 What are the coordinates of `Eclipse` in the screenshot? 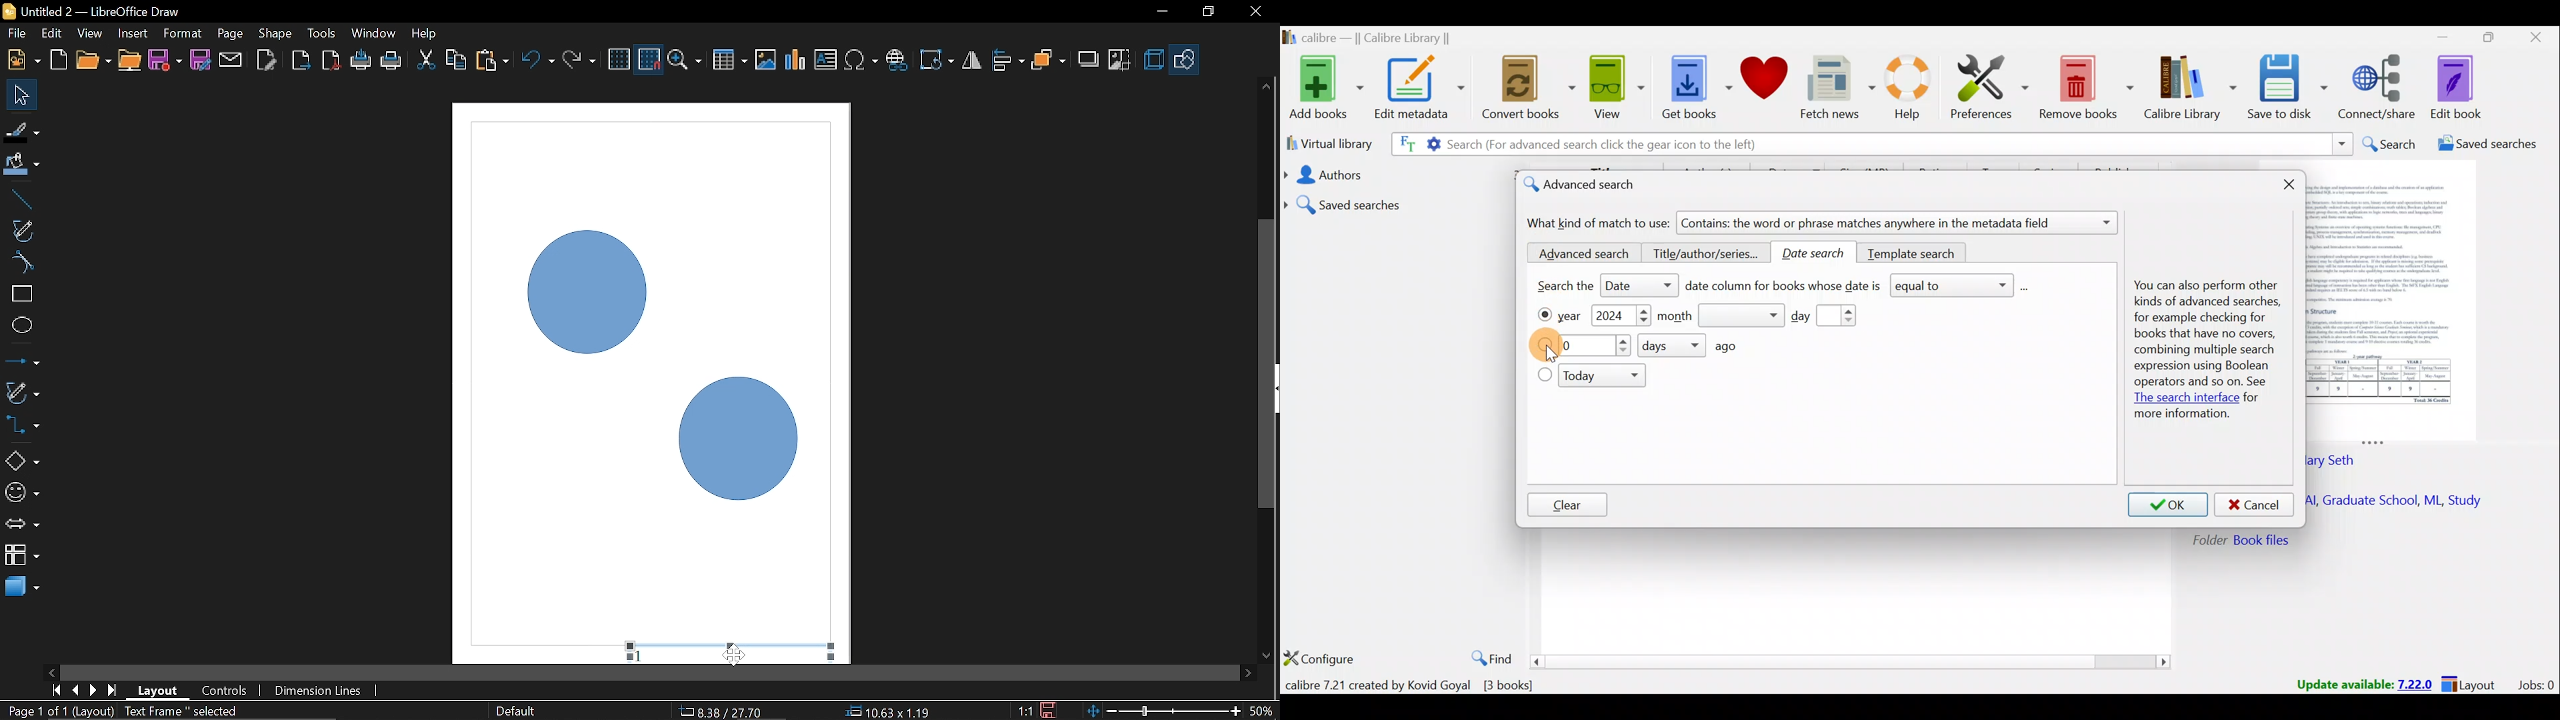 It's located at (22, 326).